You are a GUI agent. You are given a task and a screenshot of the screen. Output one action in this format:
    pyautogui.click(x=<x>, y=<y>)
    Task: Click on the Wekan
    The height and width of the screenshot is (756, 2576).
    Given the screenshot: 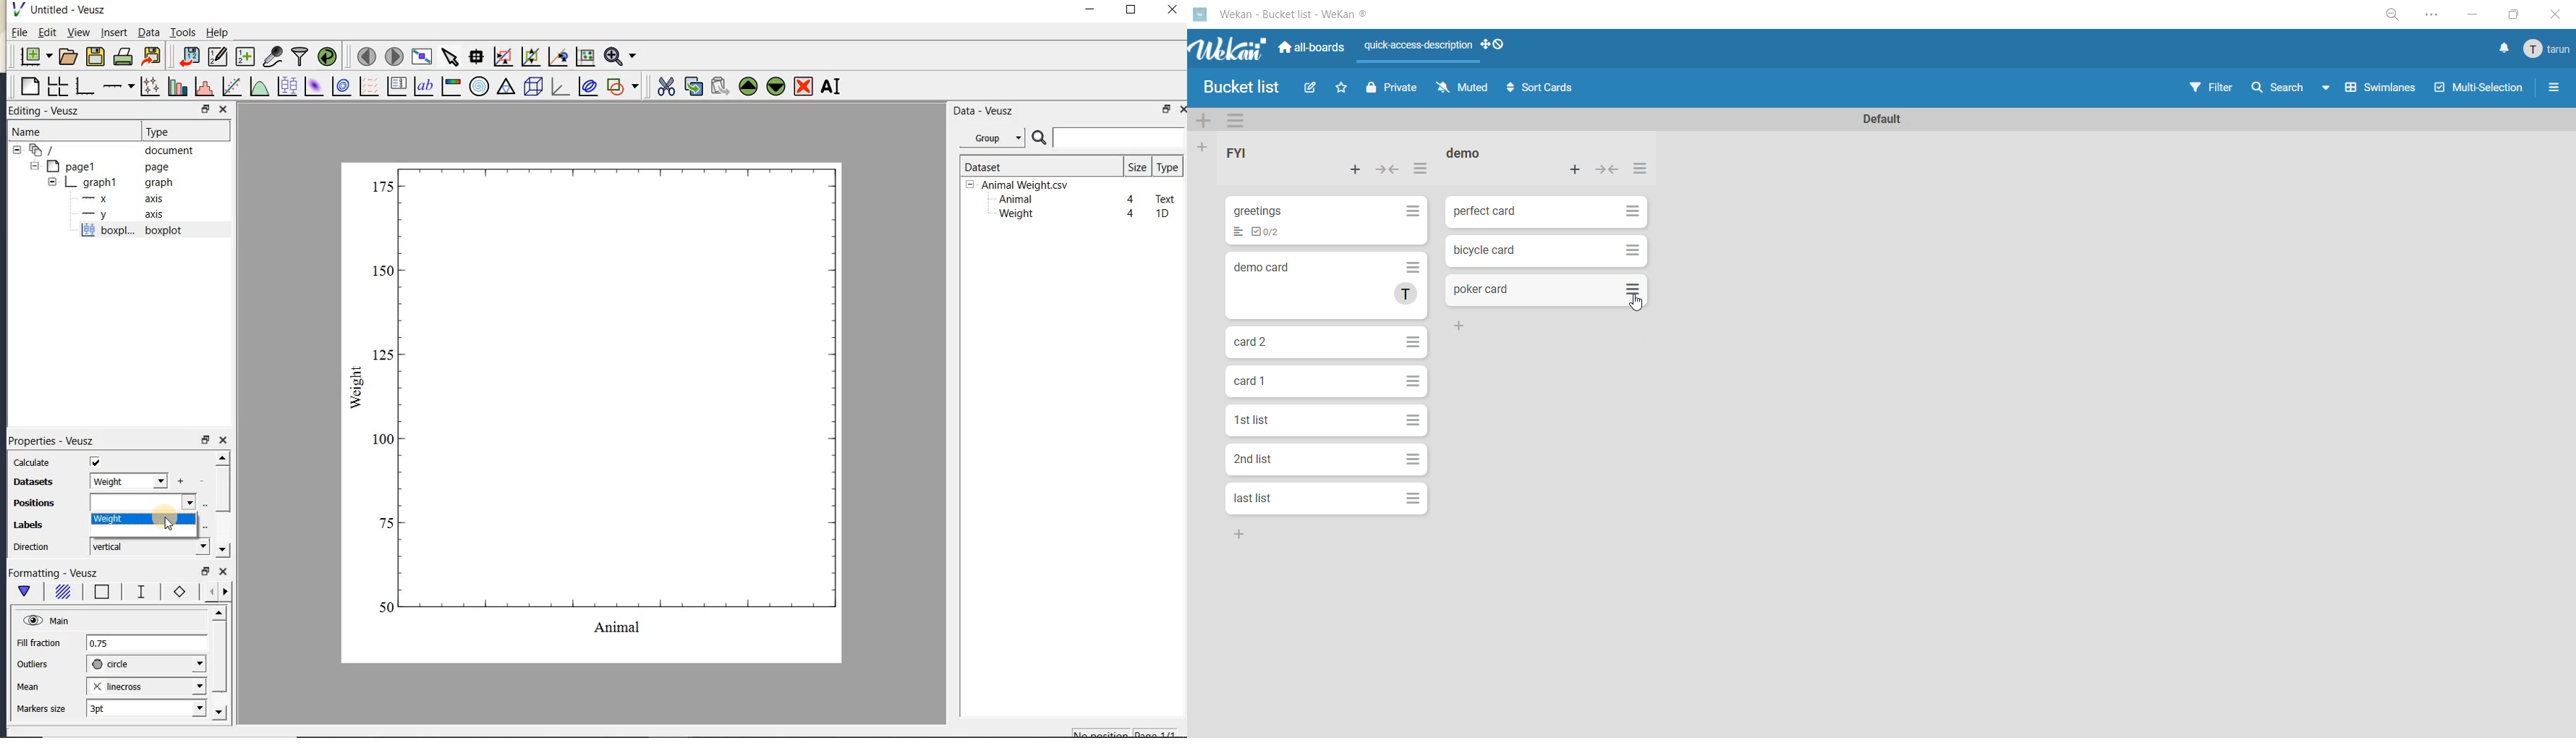 What is the action you would take?
    pyautogui.click(x=1225, y=47)
    